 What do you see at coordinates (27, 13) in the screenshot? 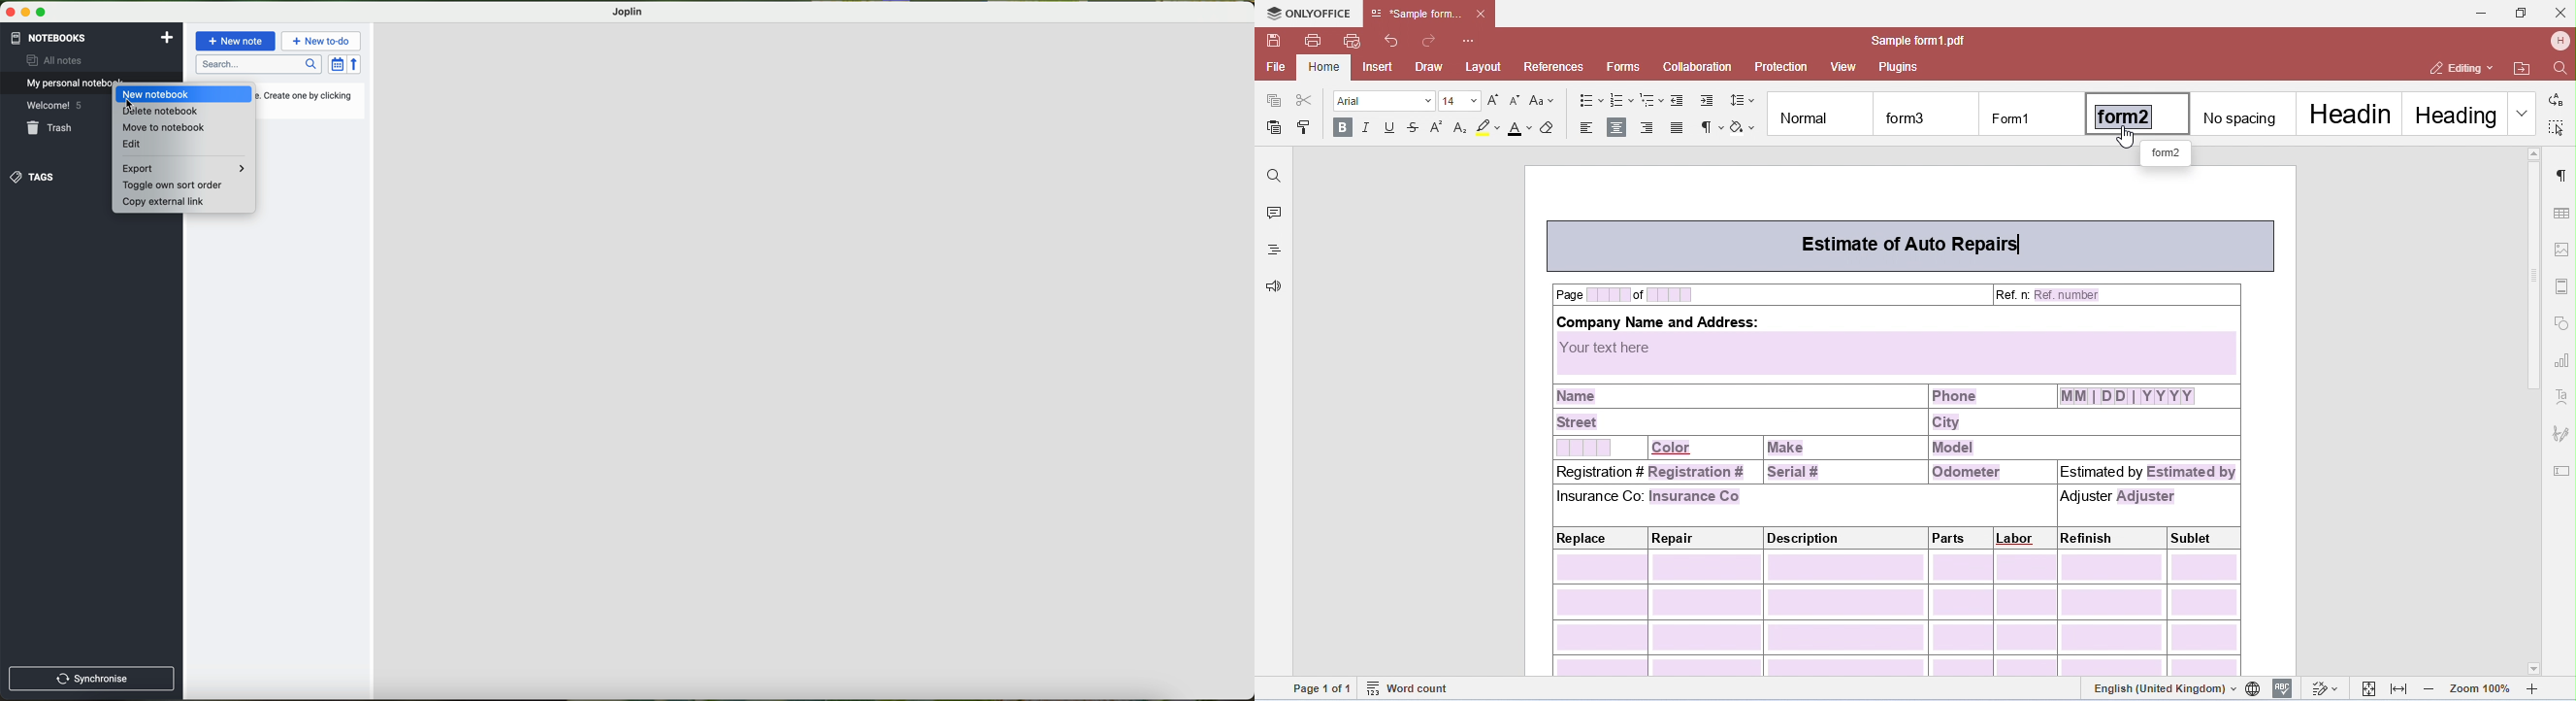
I see `minimize` at bounding box center [27, 13].